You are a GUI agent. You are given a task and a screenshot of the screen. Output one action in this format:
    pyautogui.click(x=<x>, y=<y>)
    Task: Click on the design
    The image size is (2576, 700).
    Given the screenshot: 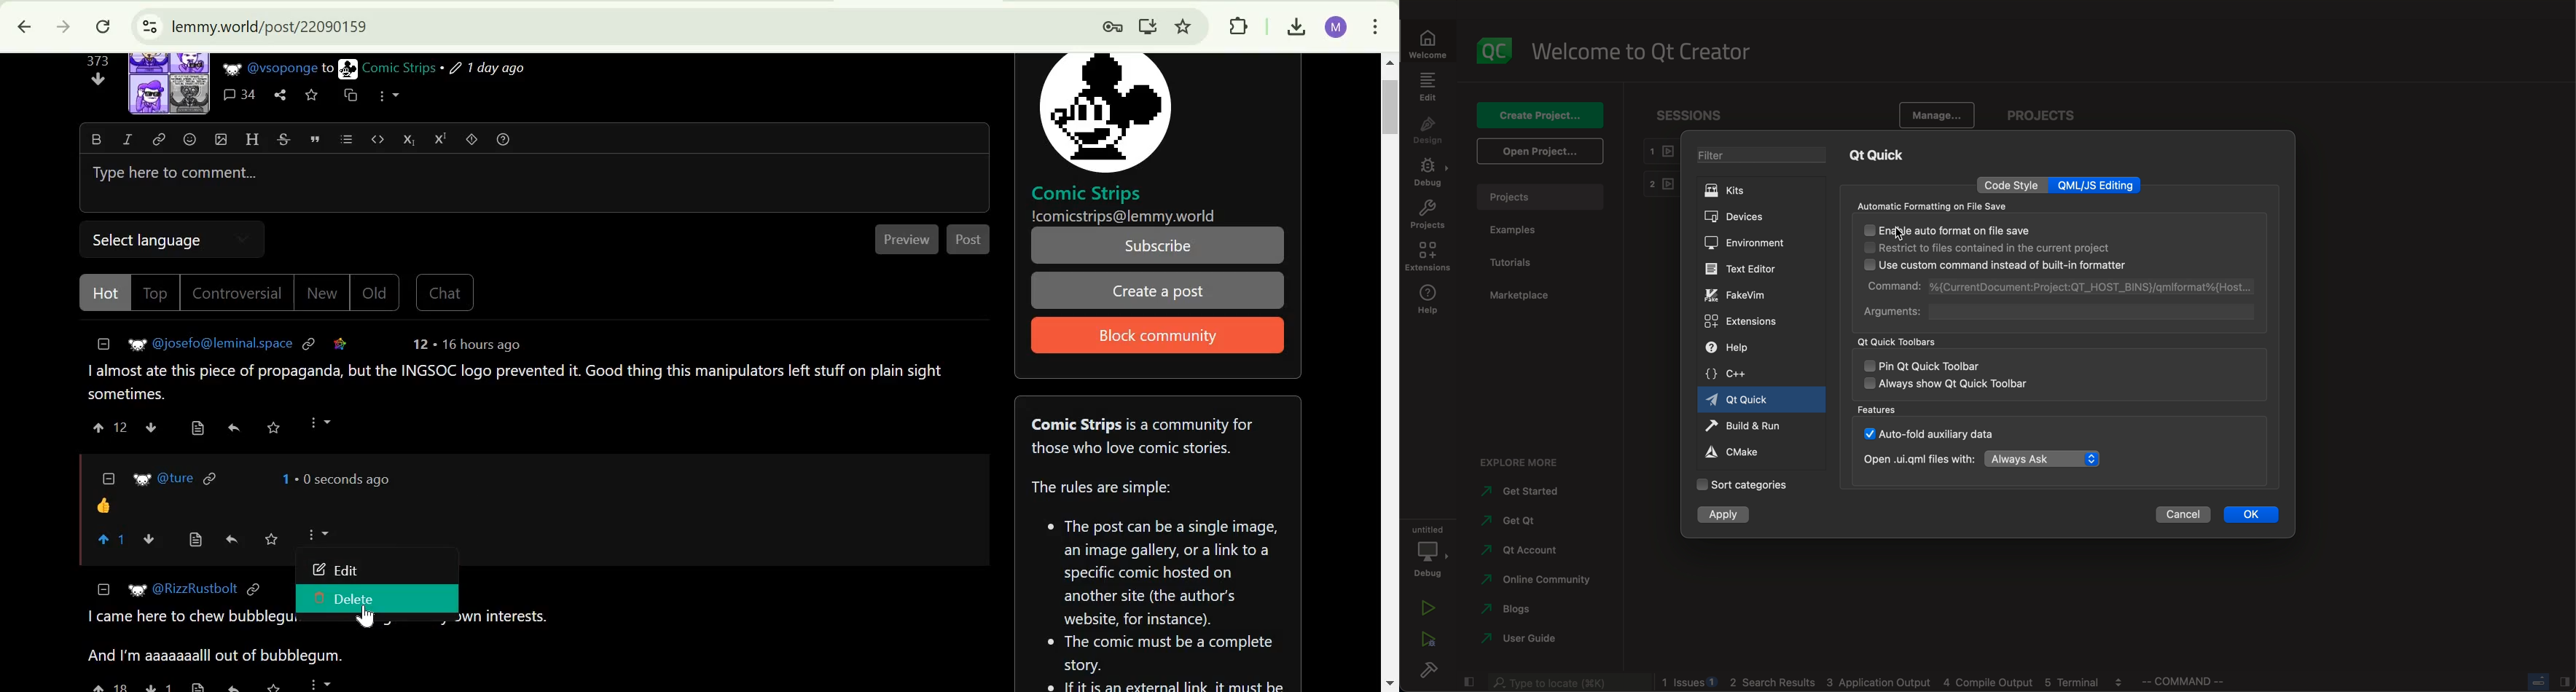 What is the action you would take?
    pyautogui.click(x=1428, y=131)
    